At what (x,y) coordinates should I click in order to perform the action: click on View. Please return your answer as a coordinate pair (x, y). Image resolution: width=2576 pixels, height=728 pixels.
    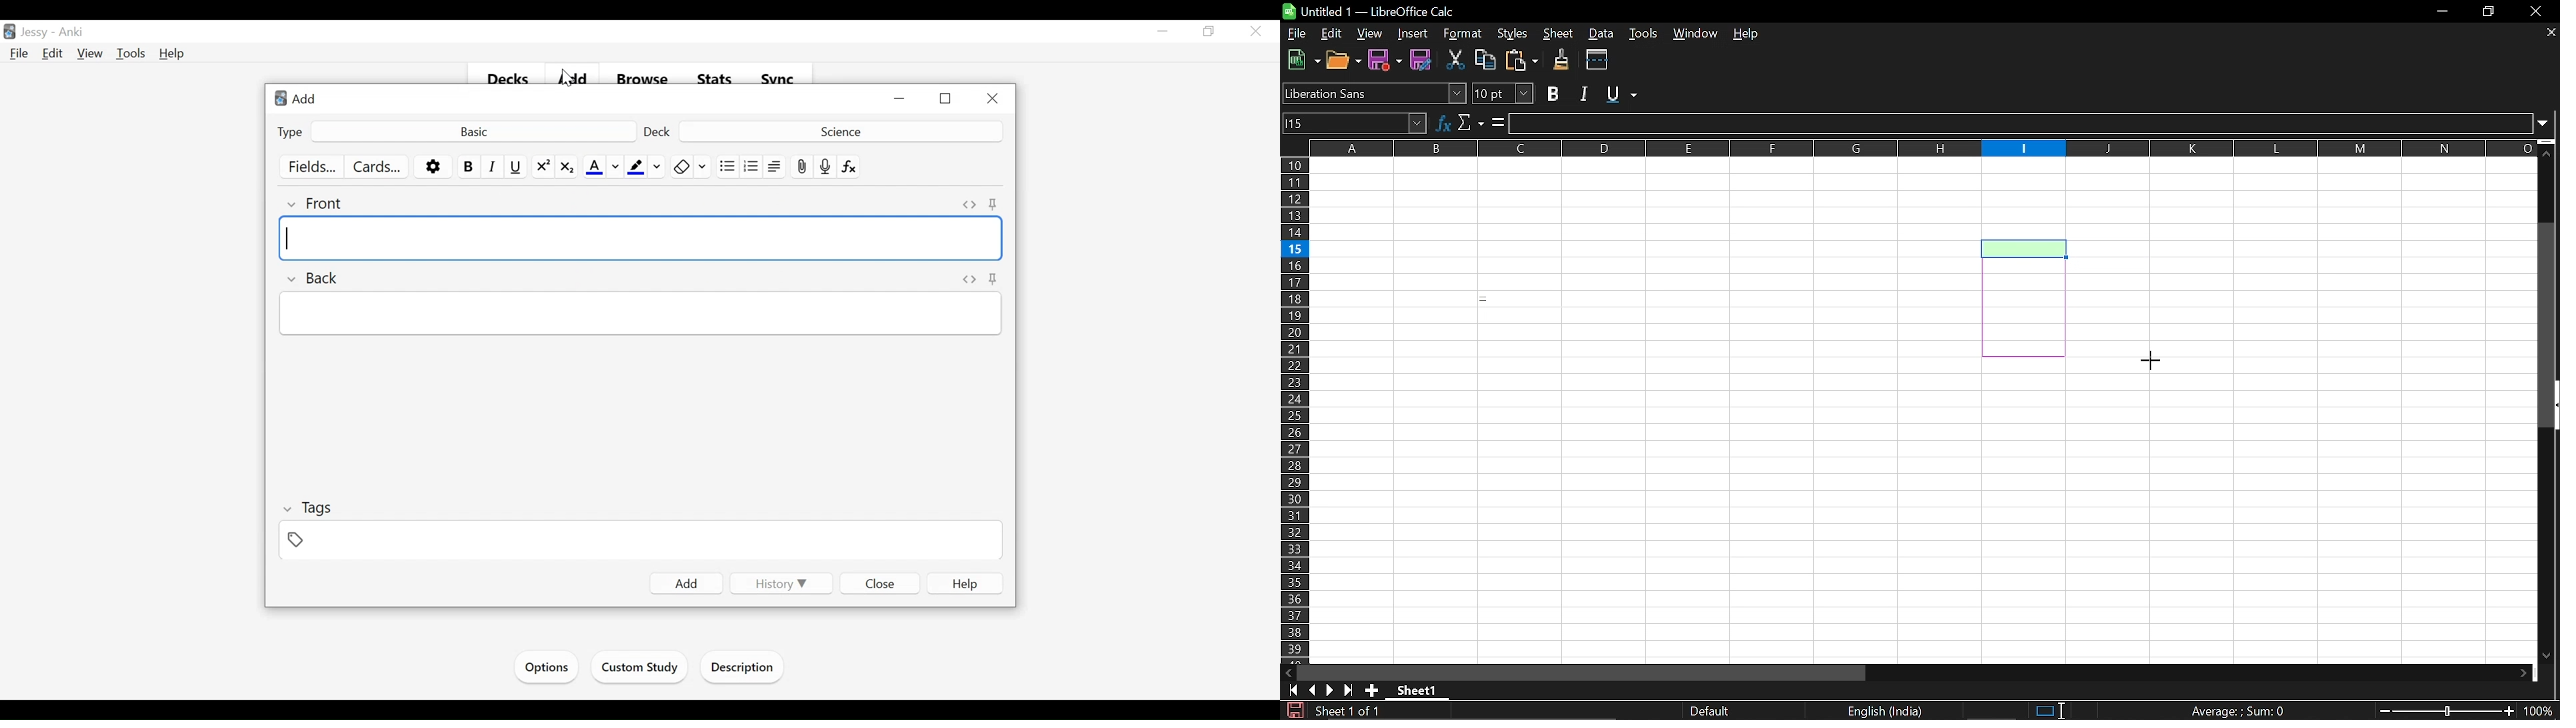
    Looking at the image, I should click on (1370, 34).